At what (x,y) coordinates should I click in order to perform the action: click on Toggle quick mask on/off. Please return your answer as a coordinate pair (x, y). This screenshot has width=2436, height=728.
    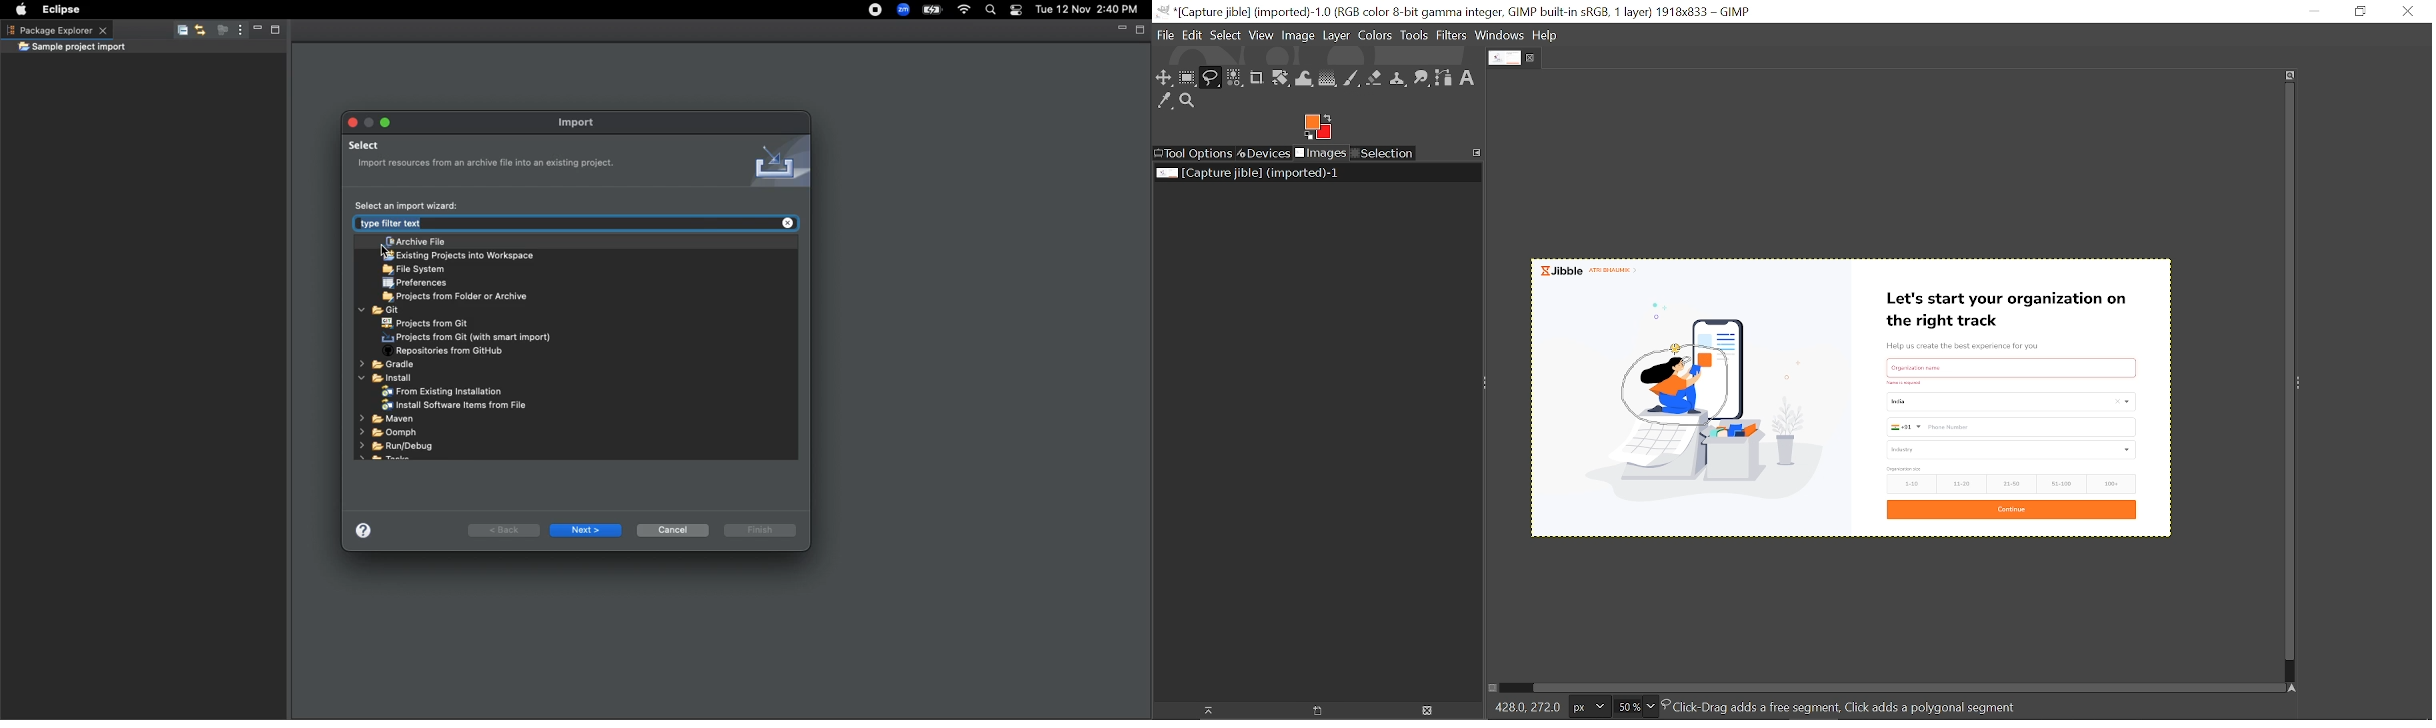
    Looking at the image, I should click on (1491, 688).